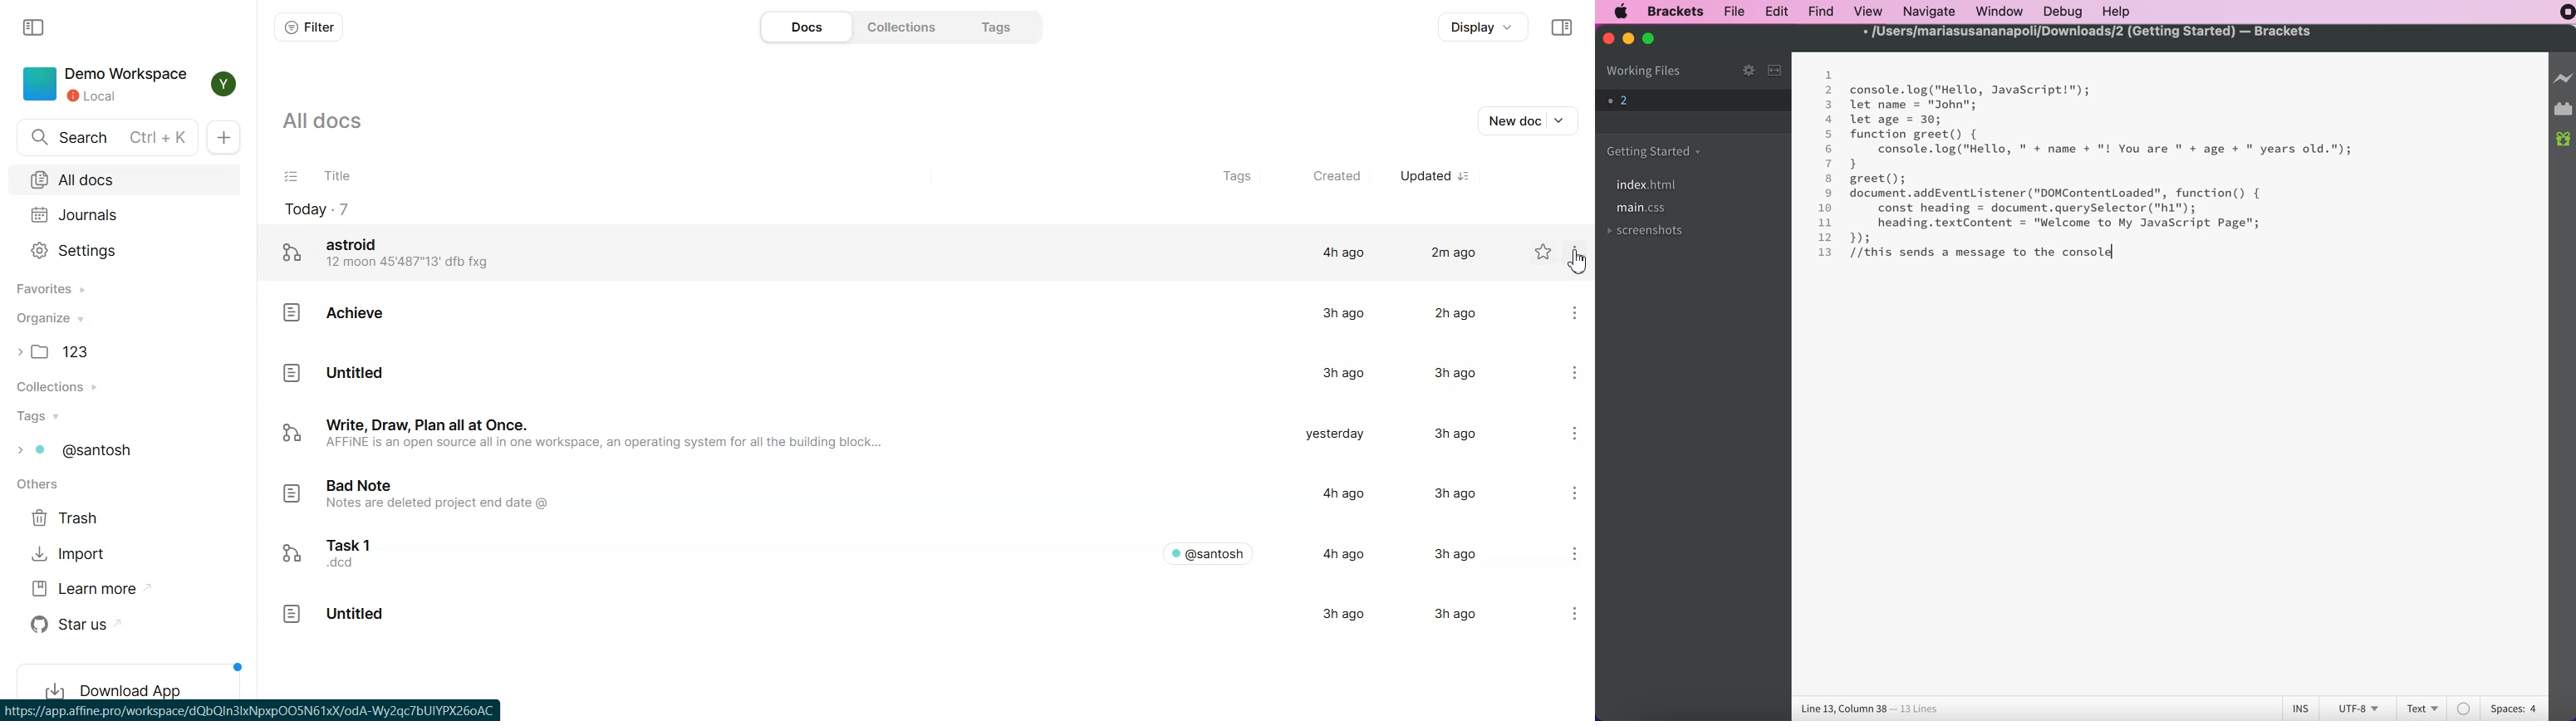 The width and height of the screenshot is (2576, 728). I want to click on screenshots, so click(1662, 231).